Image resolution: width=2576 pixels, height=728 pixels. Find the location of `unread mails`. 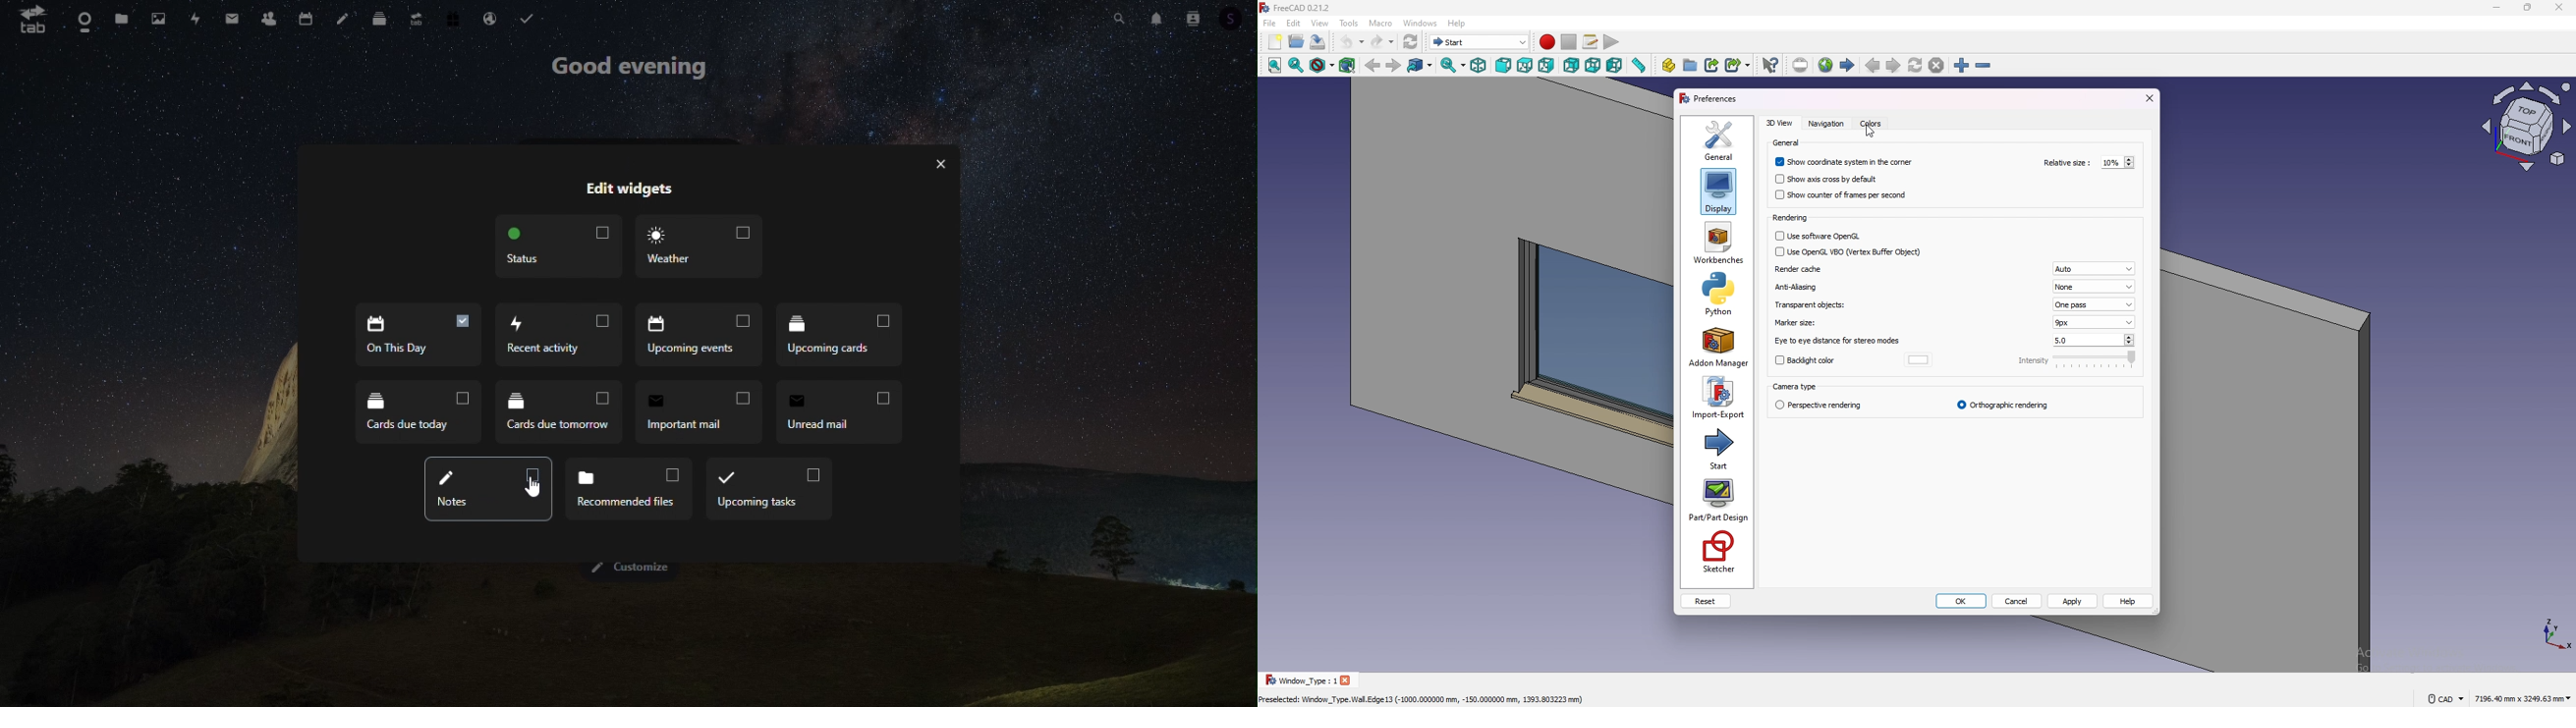

unread mails is located at coordinates (698, 410).